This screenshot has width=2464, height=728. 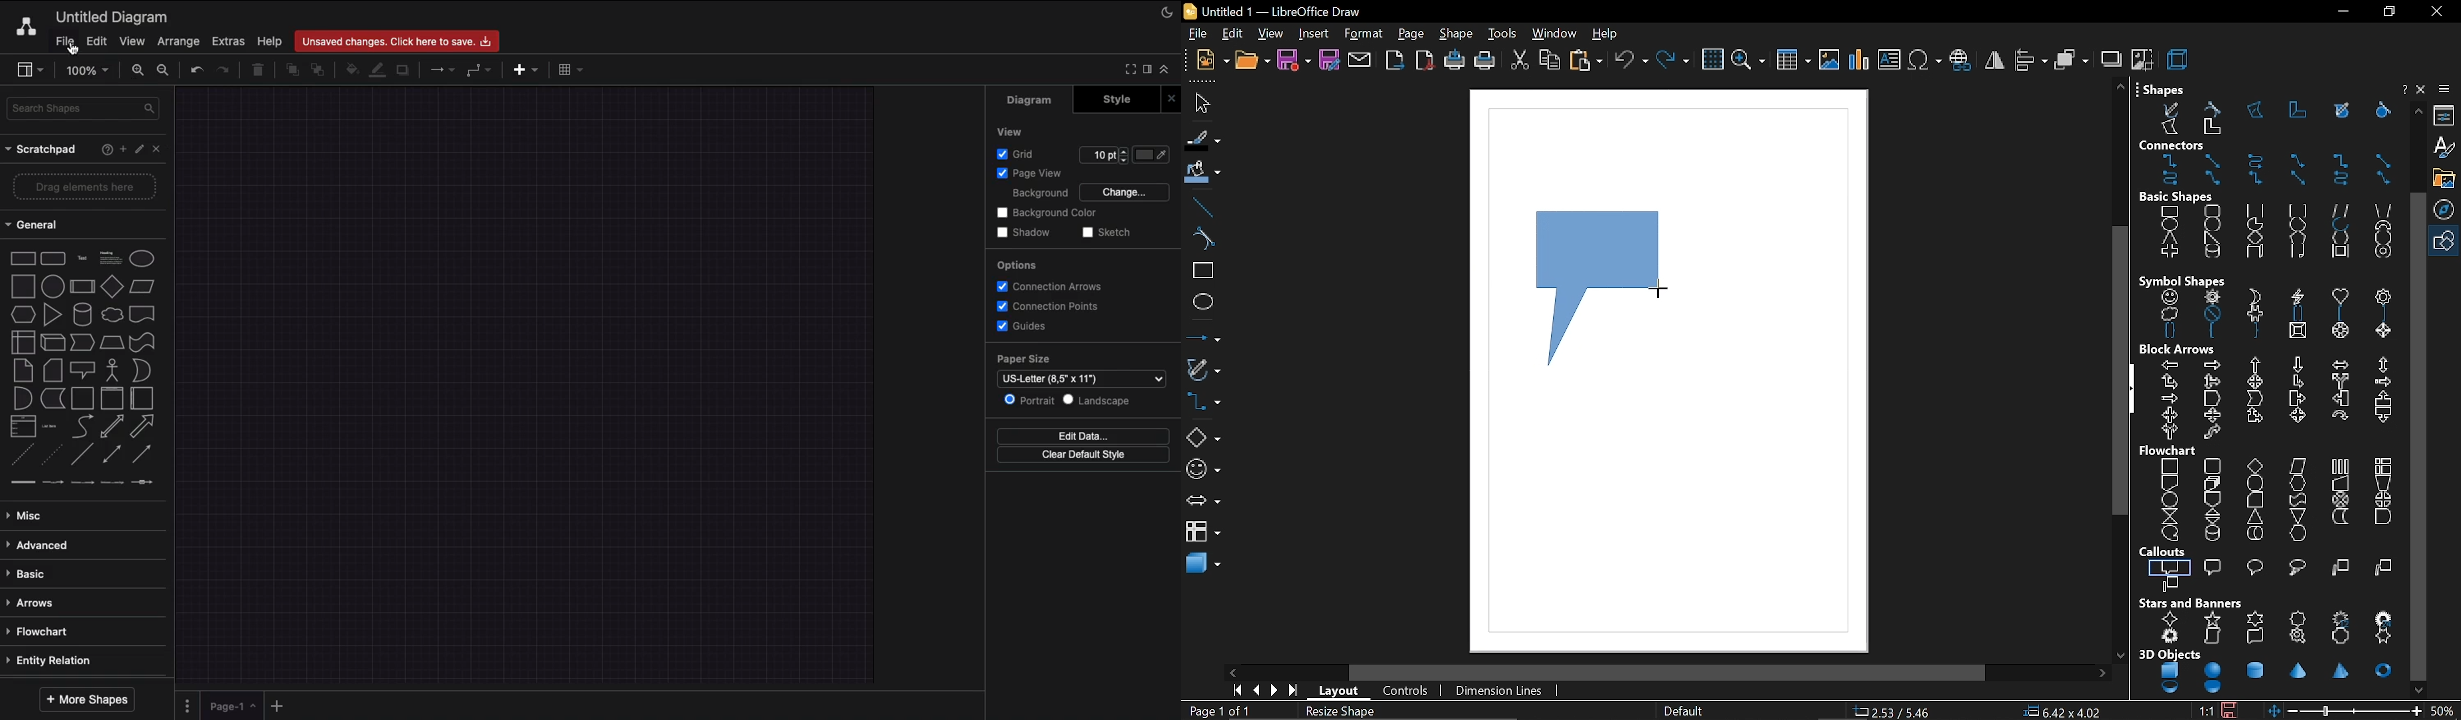 What do you see at coordinates (21, 482) in the screenshot?
I see `connector 1` at bounding box center [21, 482].